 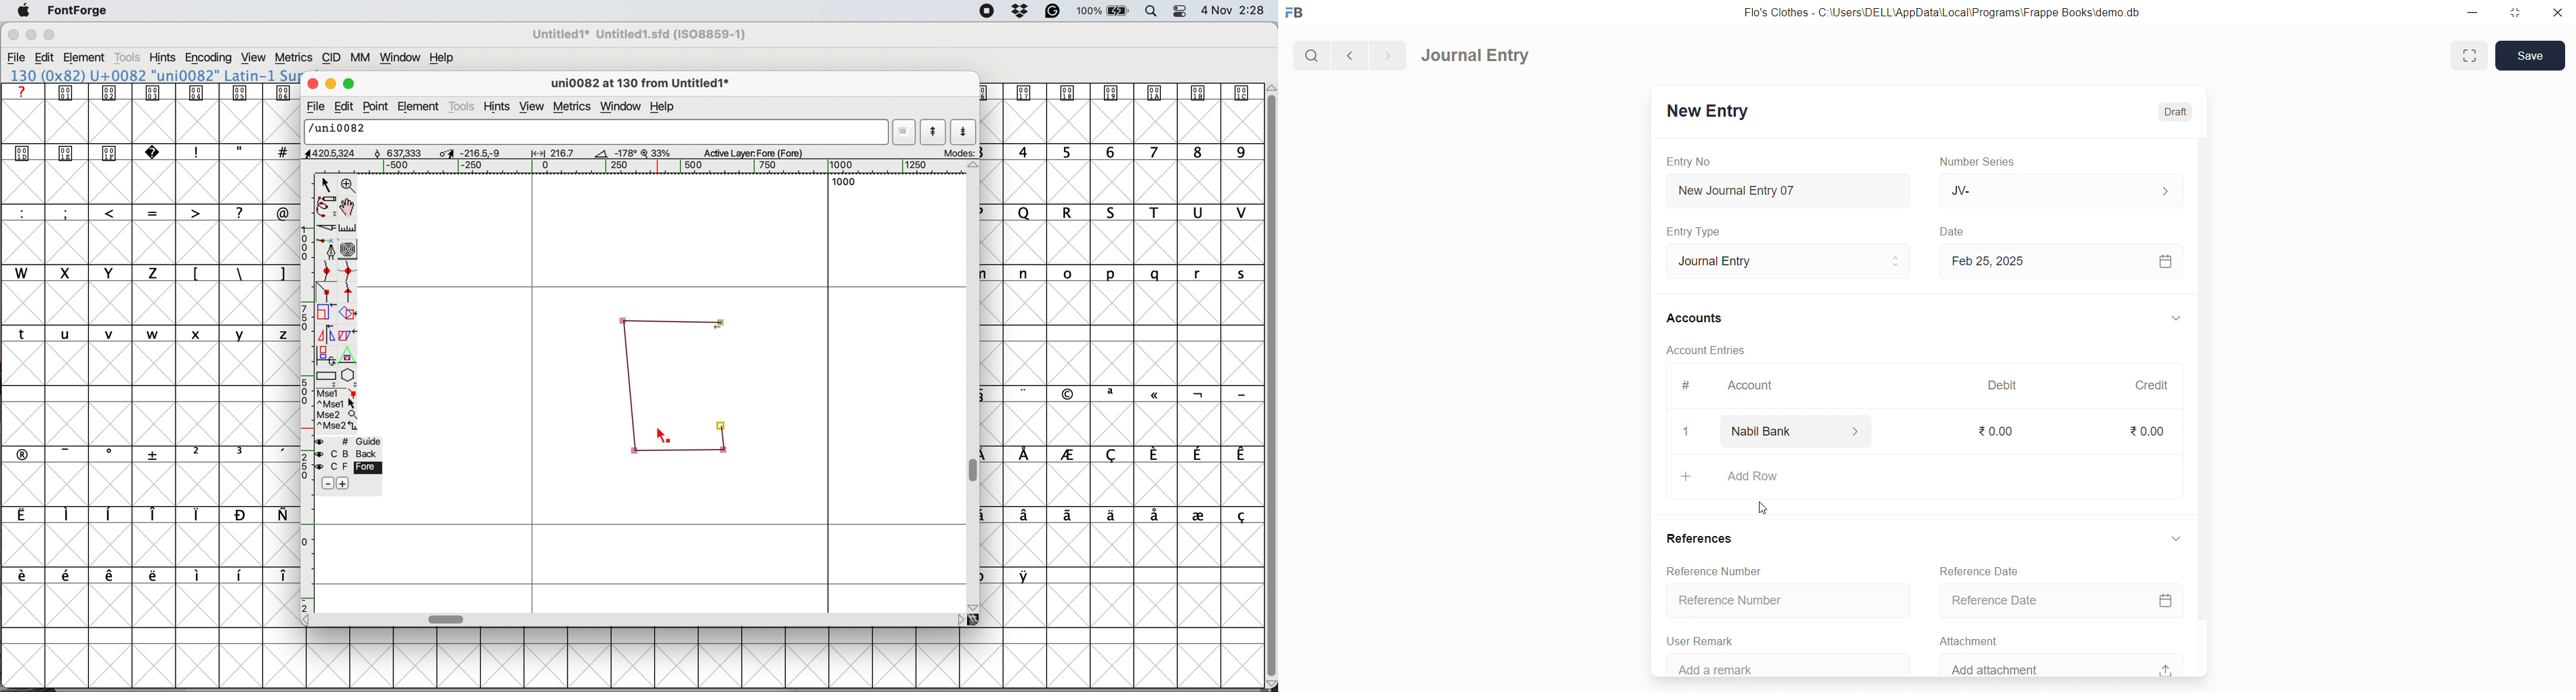 What do you see at coordinates (327, 270) in the screenshot?
I see `add a curve point` at bounding box center [327, 270].